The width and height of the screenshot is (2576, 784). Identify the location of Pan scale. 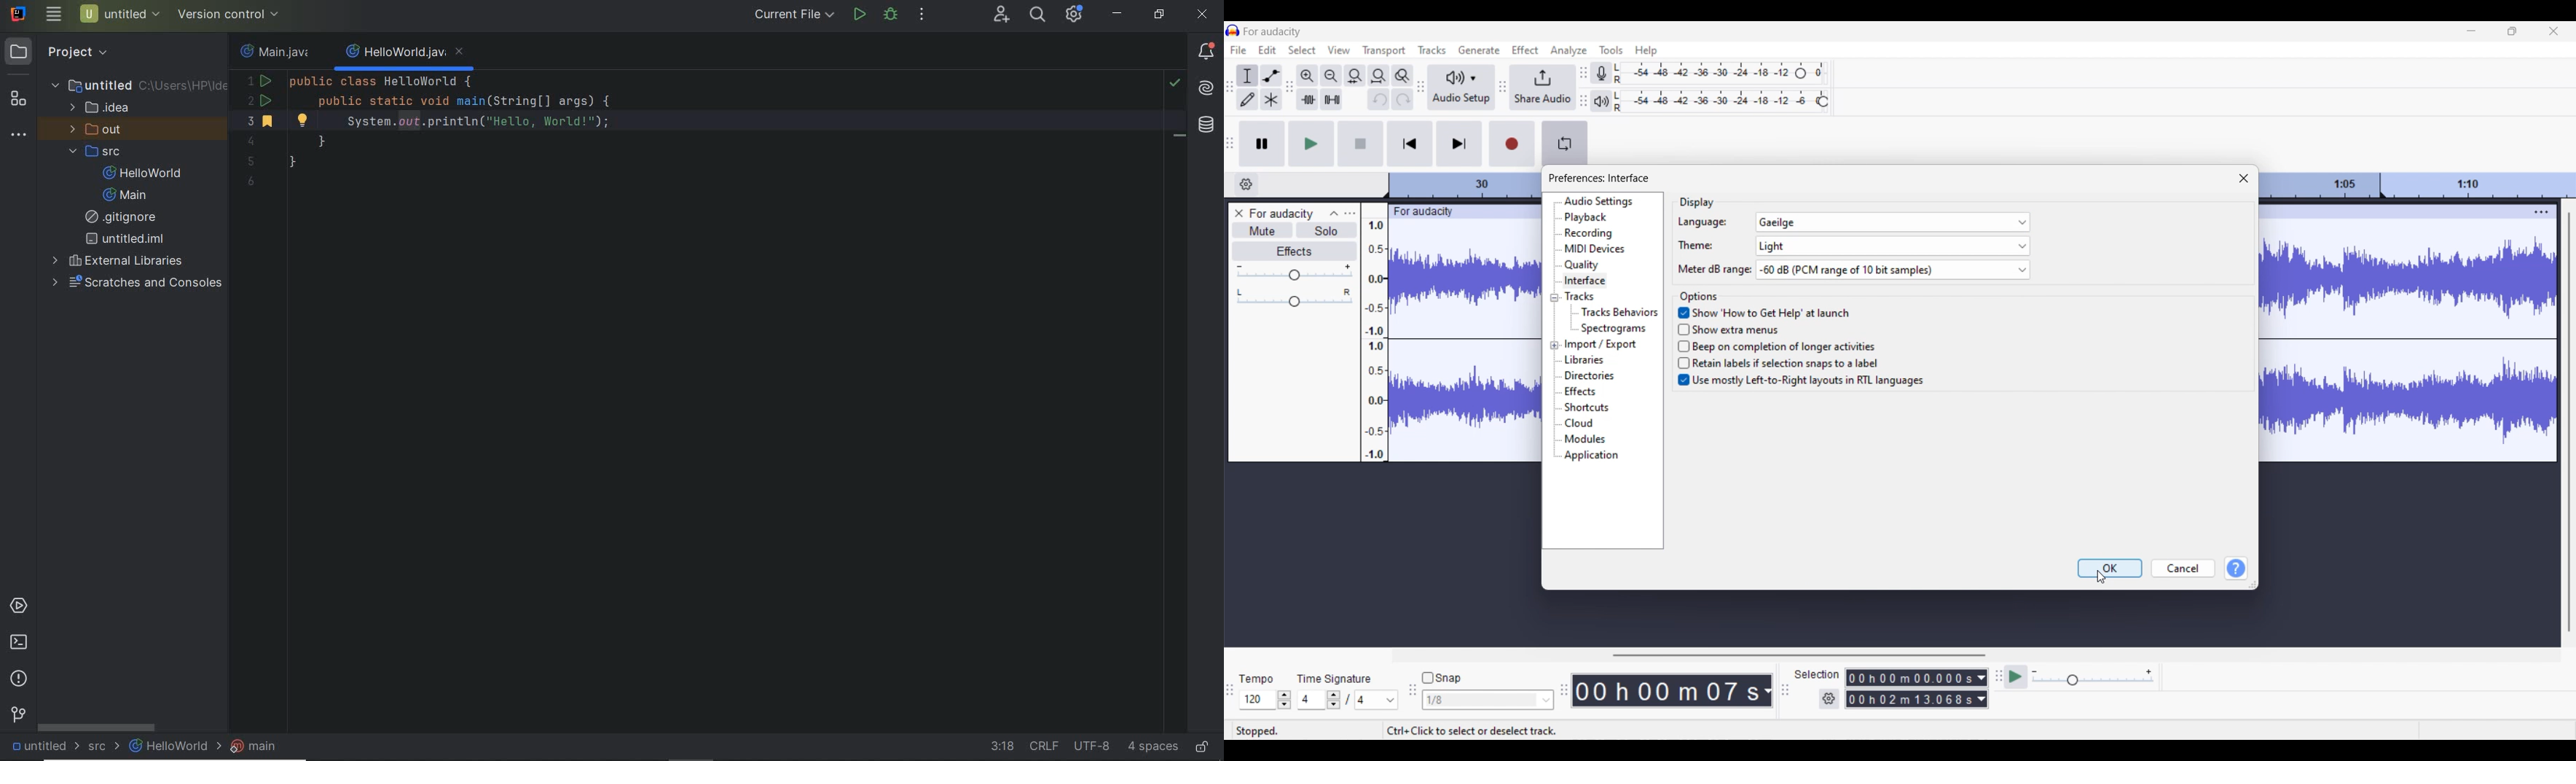
(1294, 297).